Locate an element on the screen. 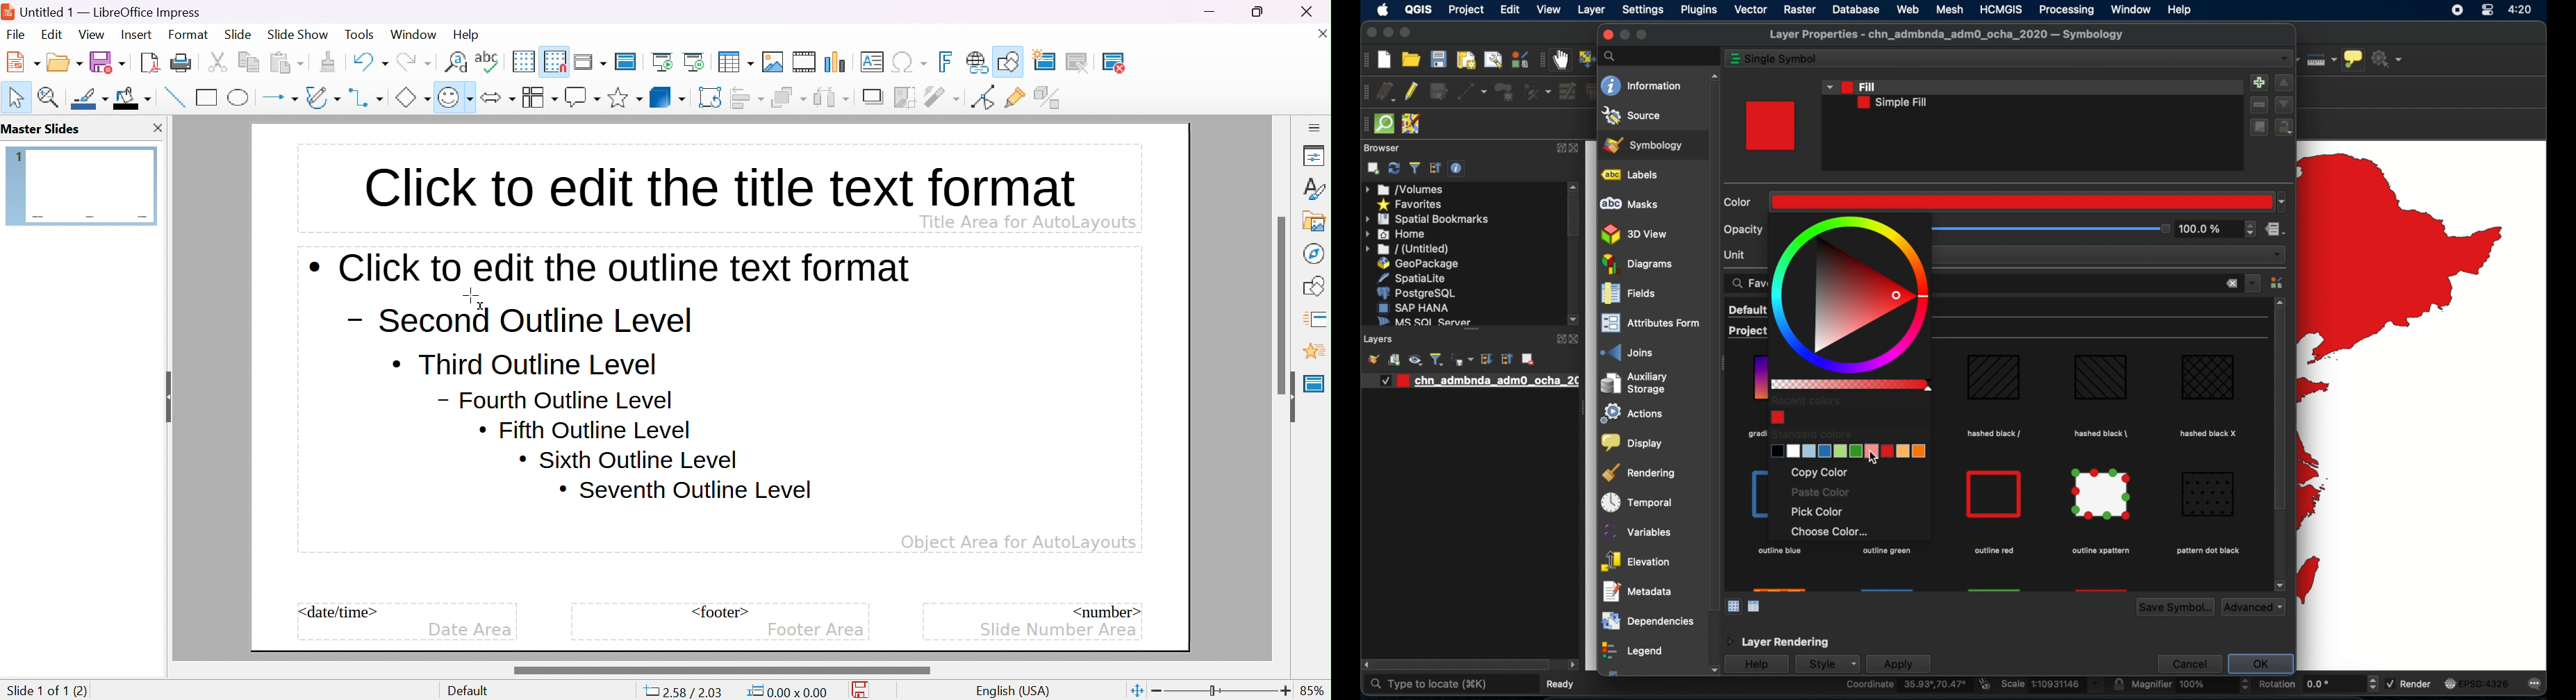 The image size is (2576, 700). favorites dropdown is located at coordinates (2253, 282).